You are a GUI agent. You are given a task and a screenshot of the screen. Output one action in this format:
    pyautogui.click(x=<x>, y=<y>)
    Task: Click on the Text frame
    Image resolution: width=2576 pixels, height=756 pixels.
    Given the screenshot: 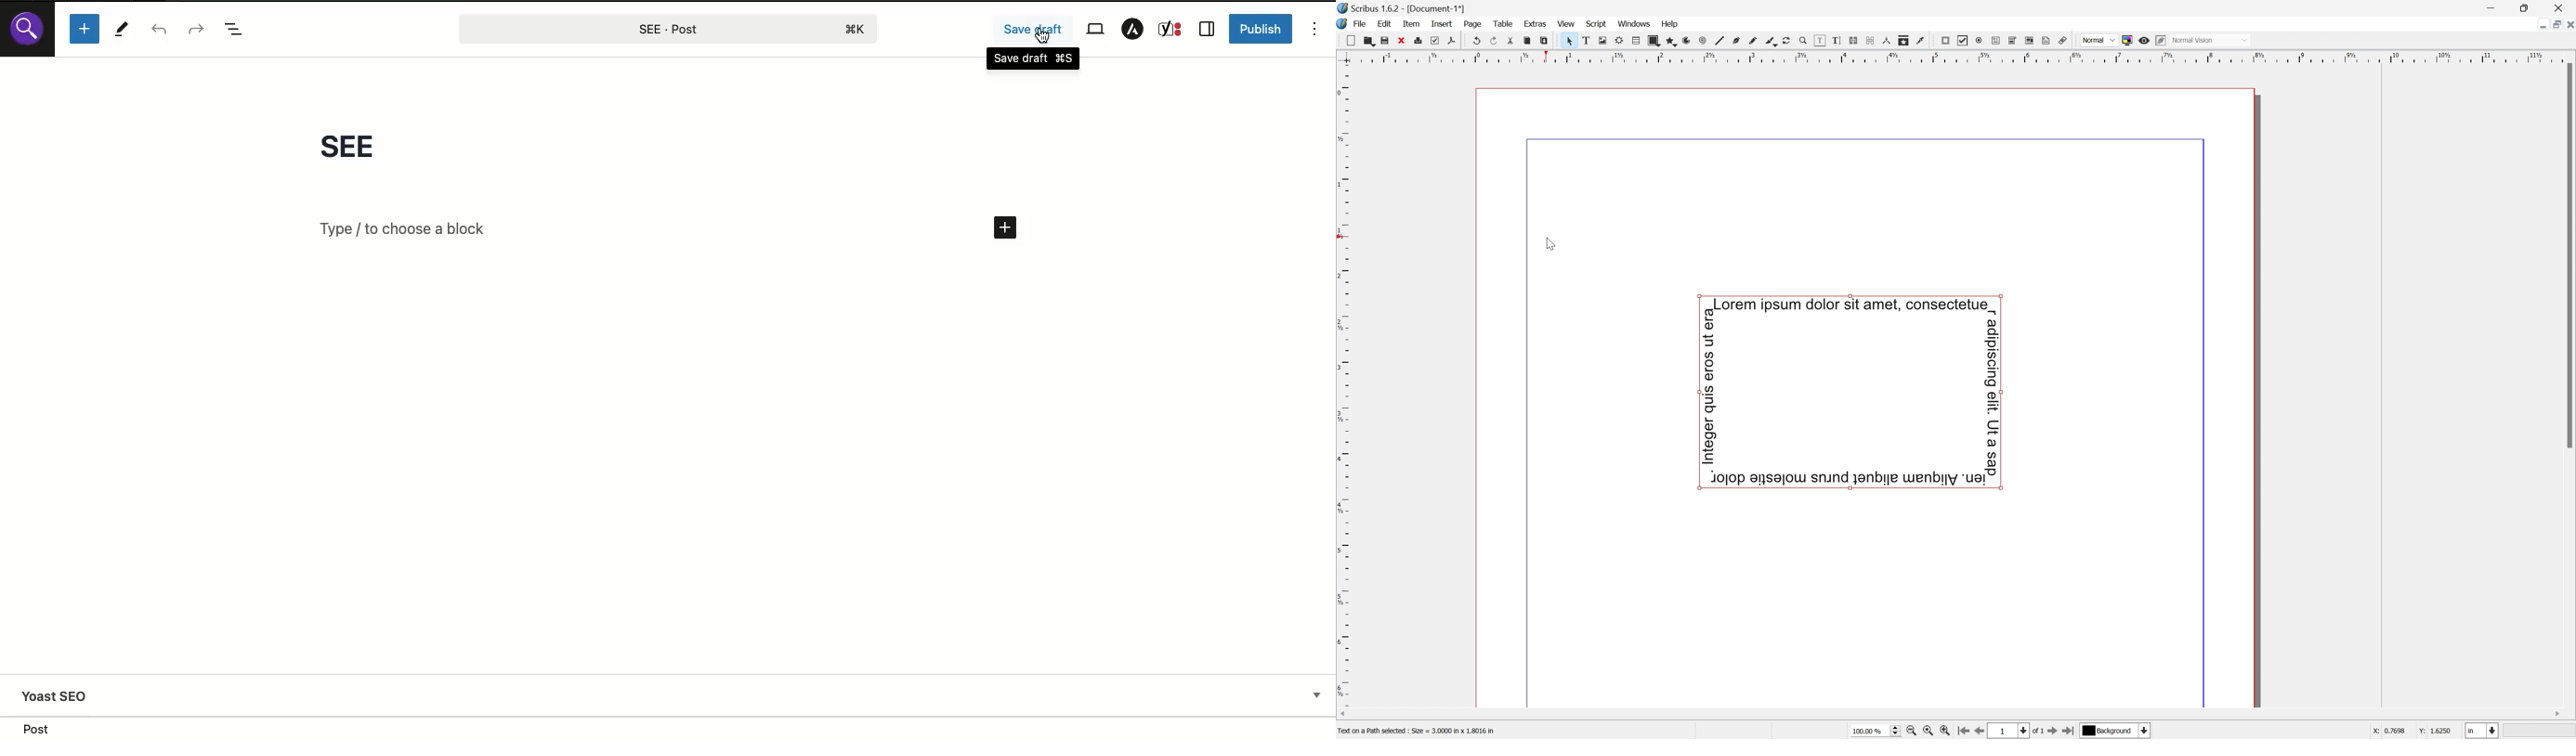 What is the action you would take?
    pyautogui.click(x=1585, y=42)
    